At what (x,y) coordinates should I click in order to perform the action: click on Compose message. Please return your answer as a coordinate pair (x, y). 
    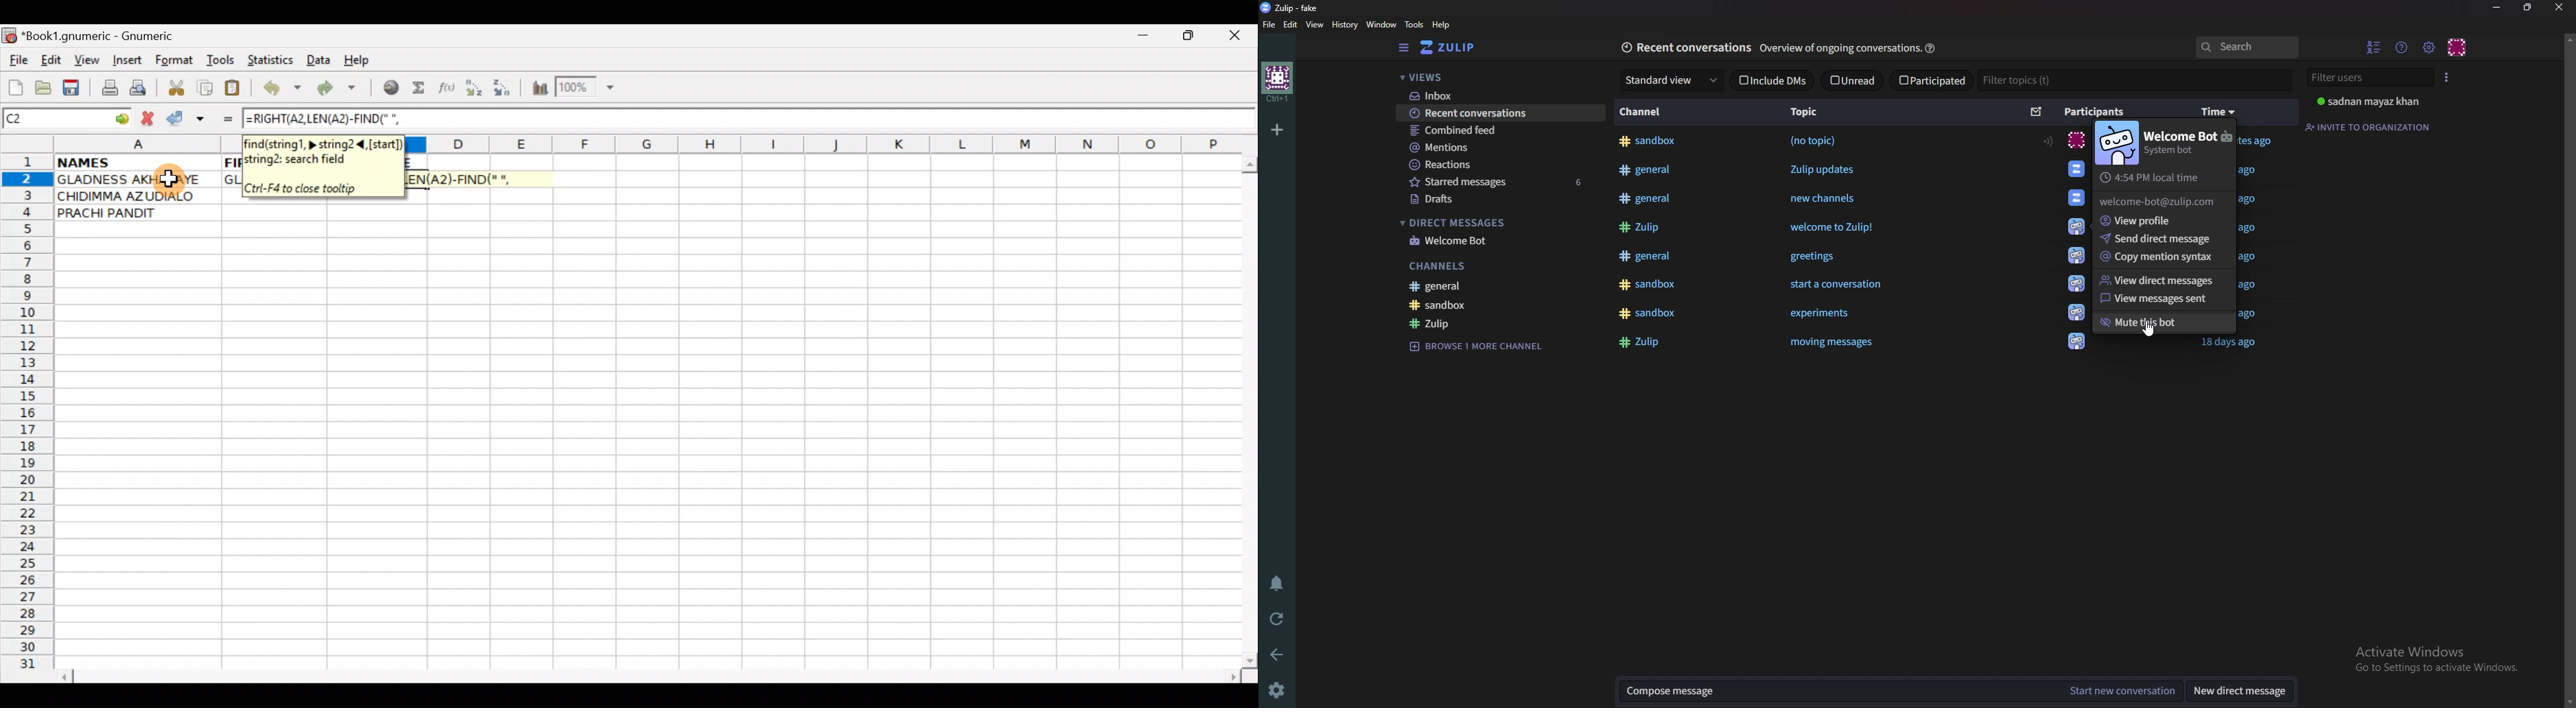
    Looking at the image, I should click on (1845, 690).